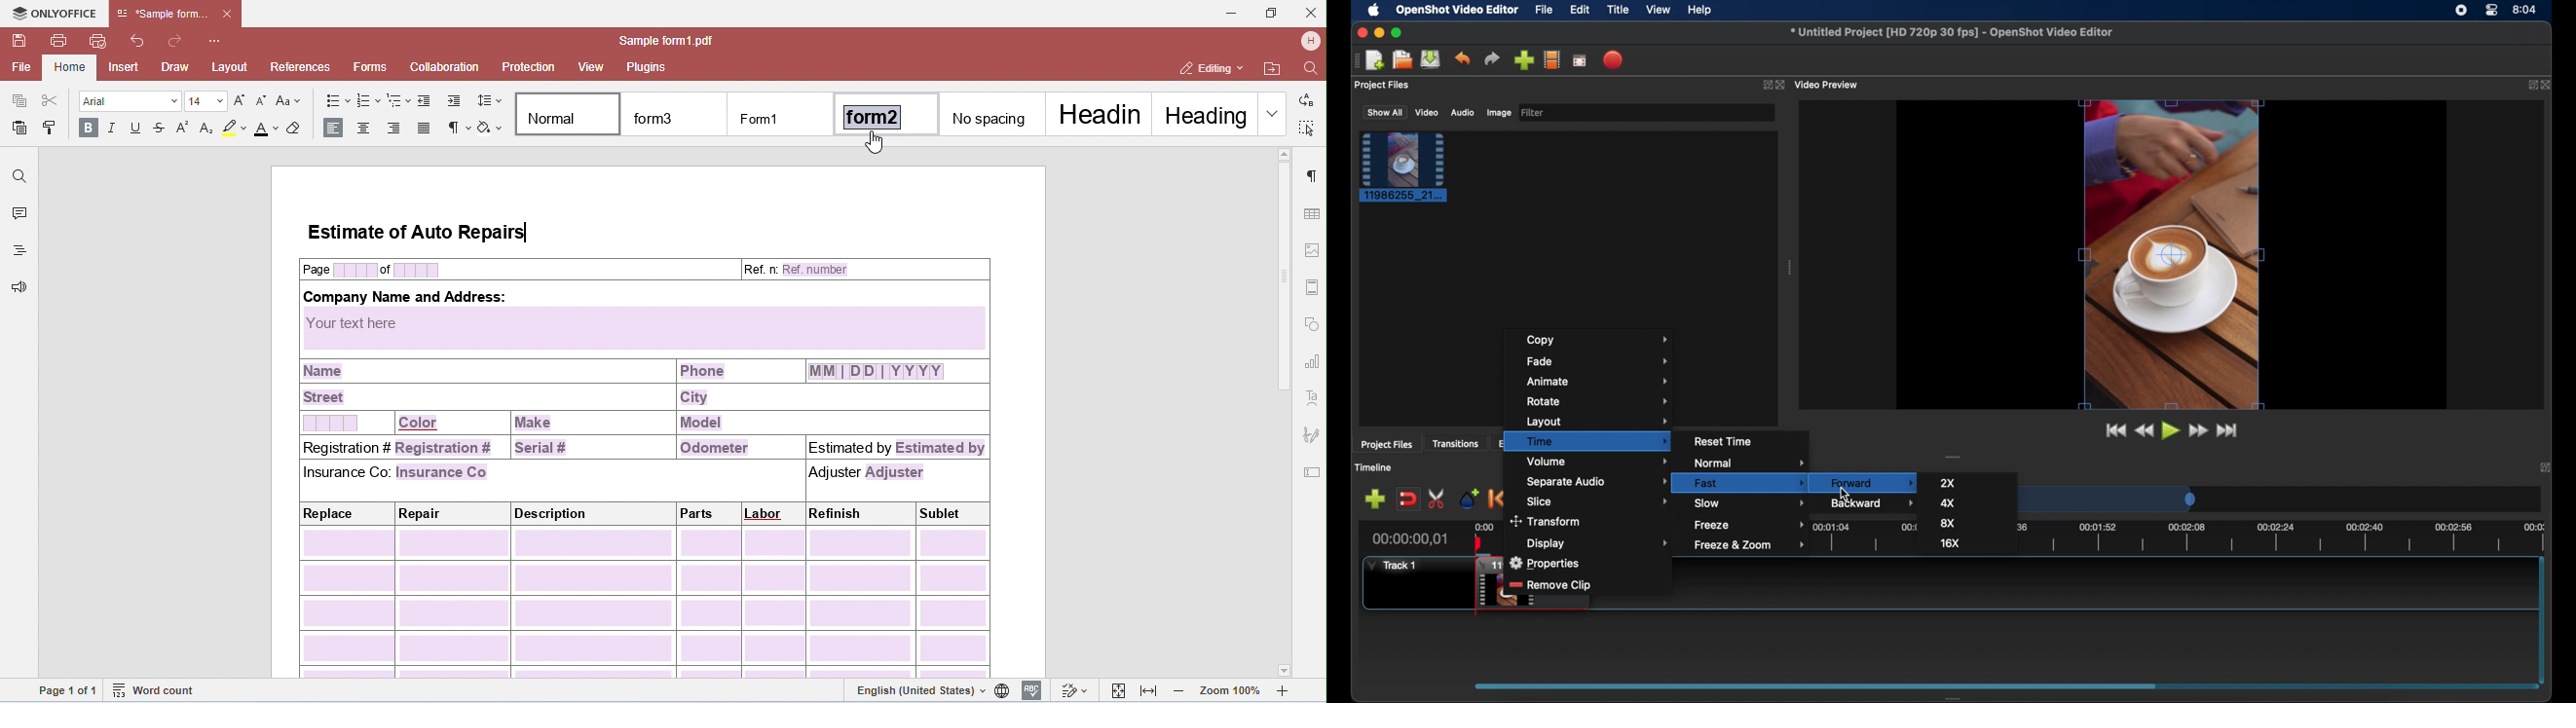  I want to click on transitions, so click(1455, 445).